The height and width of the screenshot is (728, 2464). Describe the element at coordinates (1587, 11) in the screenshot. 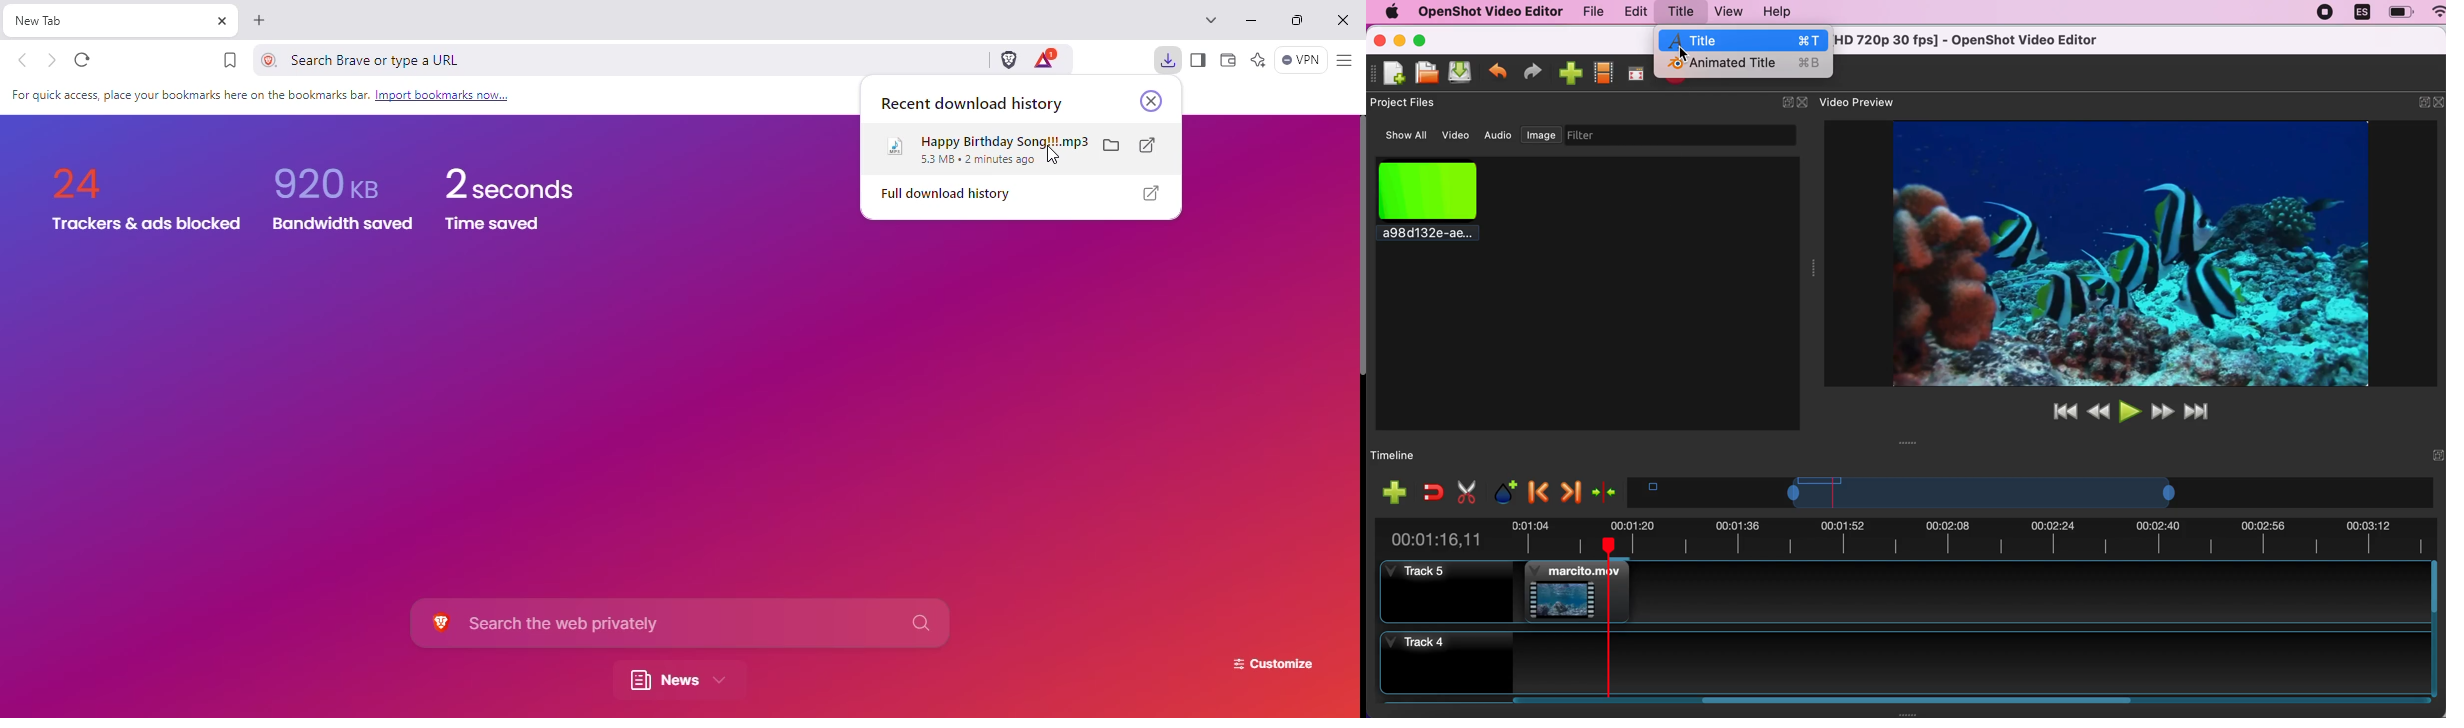

I see `file` at that location.